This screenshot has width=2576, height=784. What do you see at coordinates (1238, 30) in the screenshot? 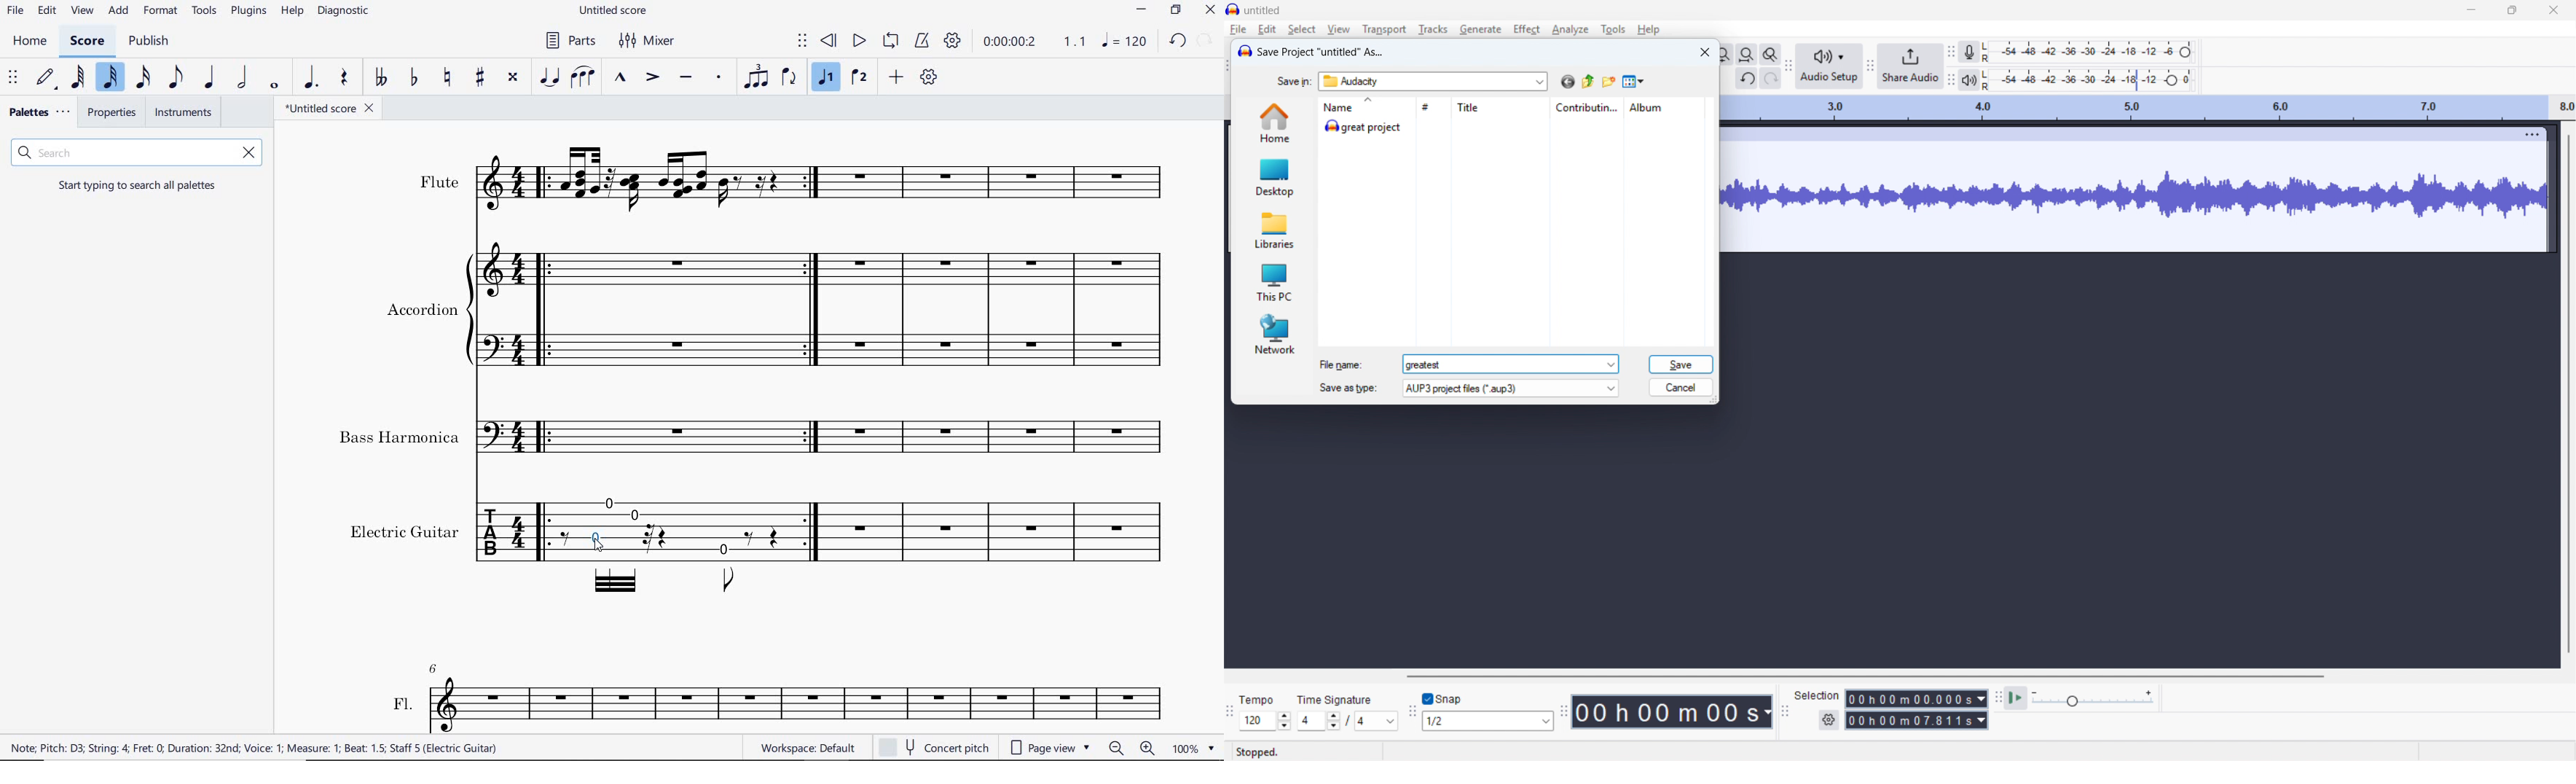
I see `file` at bounding box center [1238, 30].